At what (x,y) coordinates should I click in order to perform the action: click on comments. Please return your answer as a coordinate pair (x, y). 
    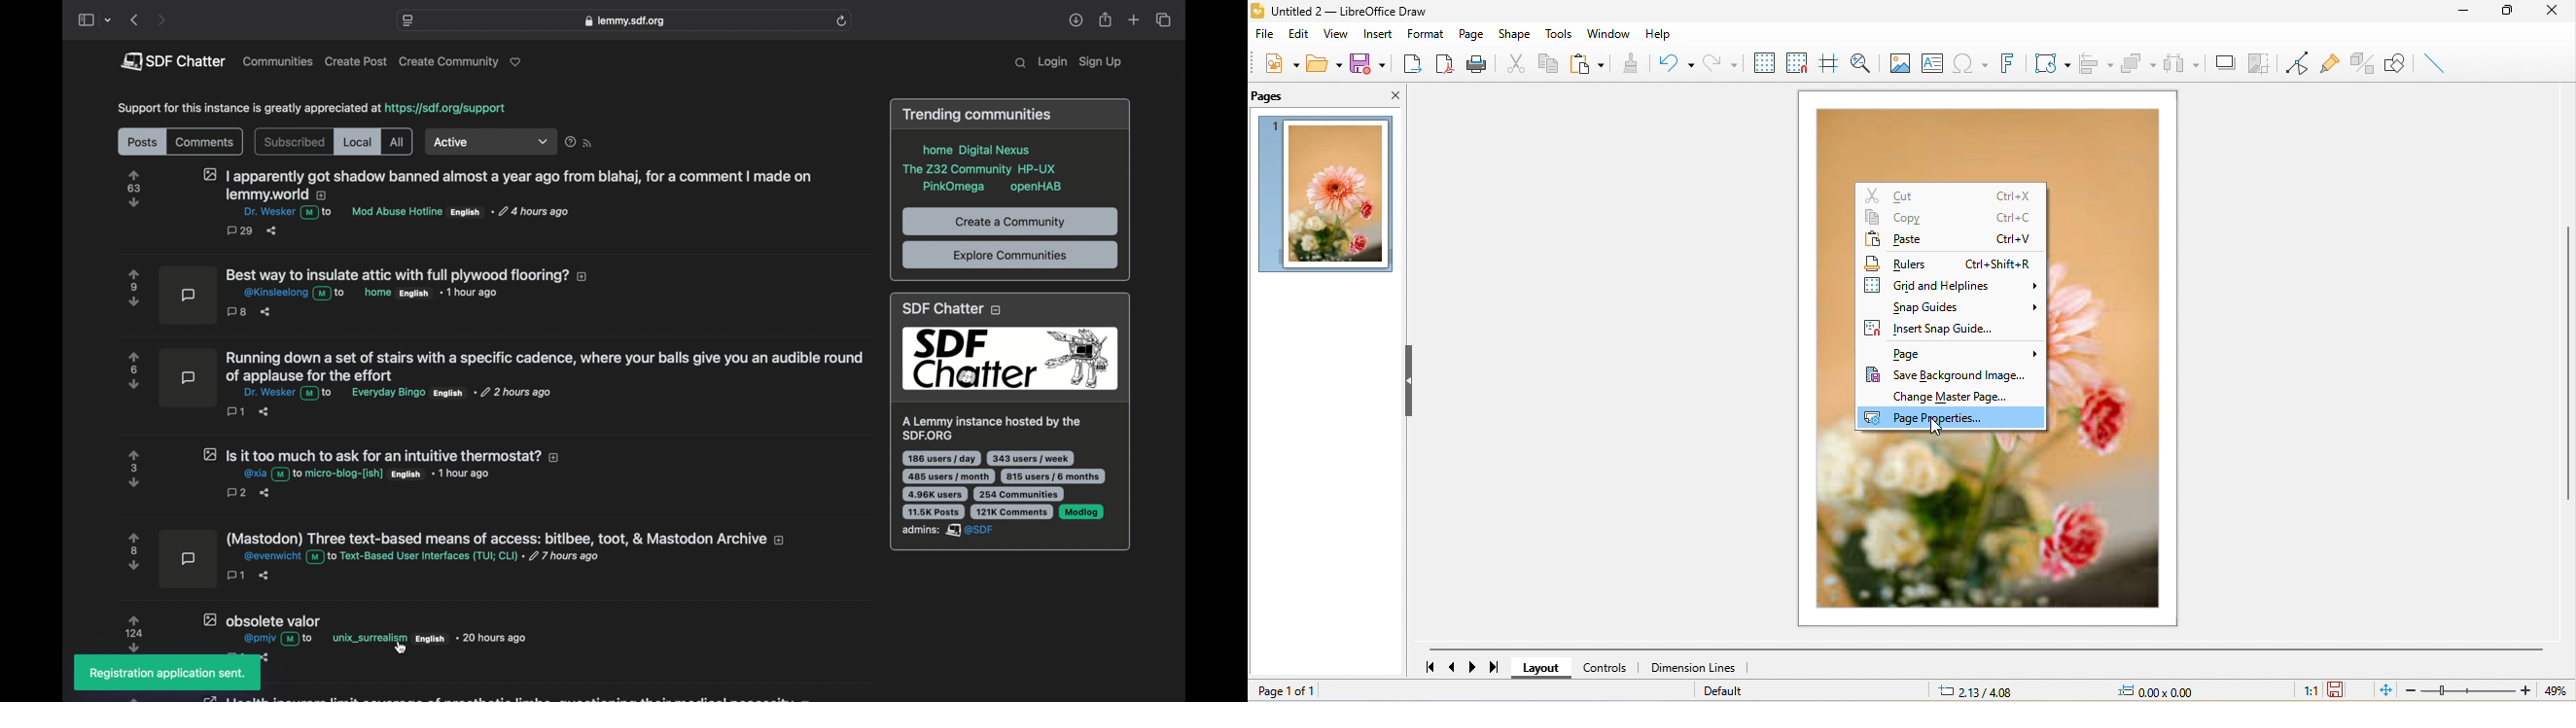
    Looking at the image, I should click on (204, 142).